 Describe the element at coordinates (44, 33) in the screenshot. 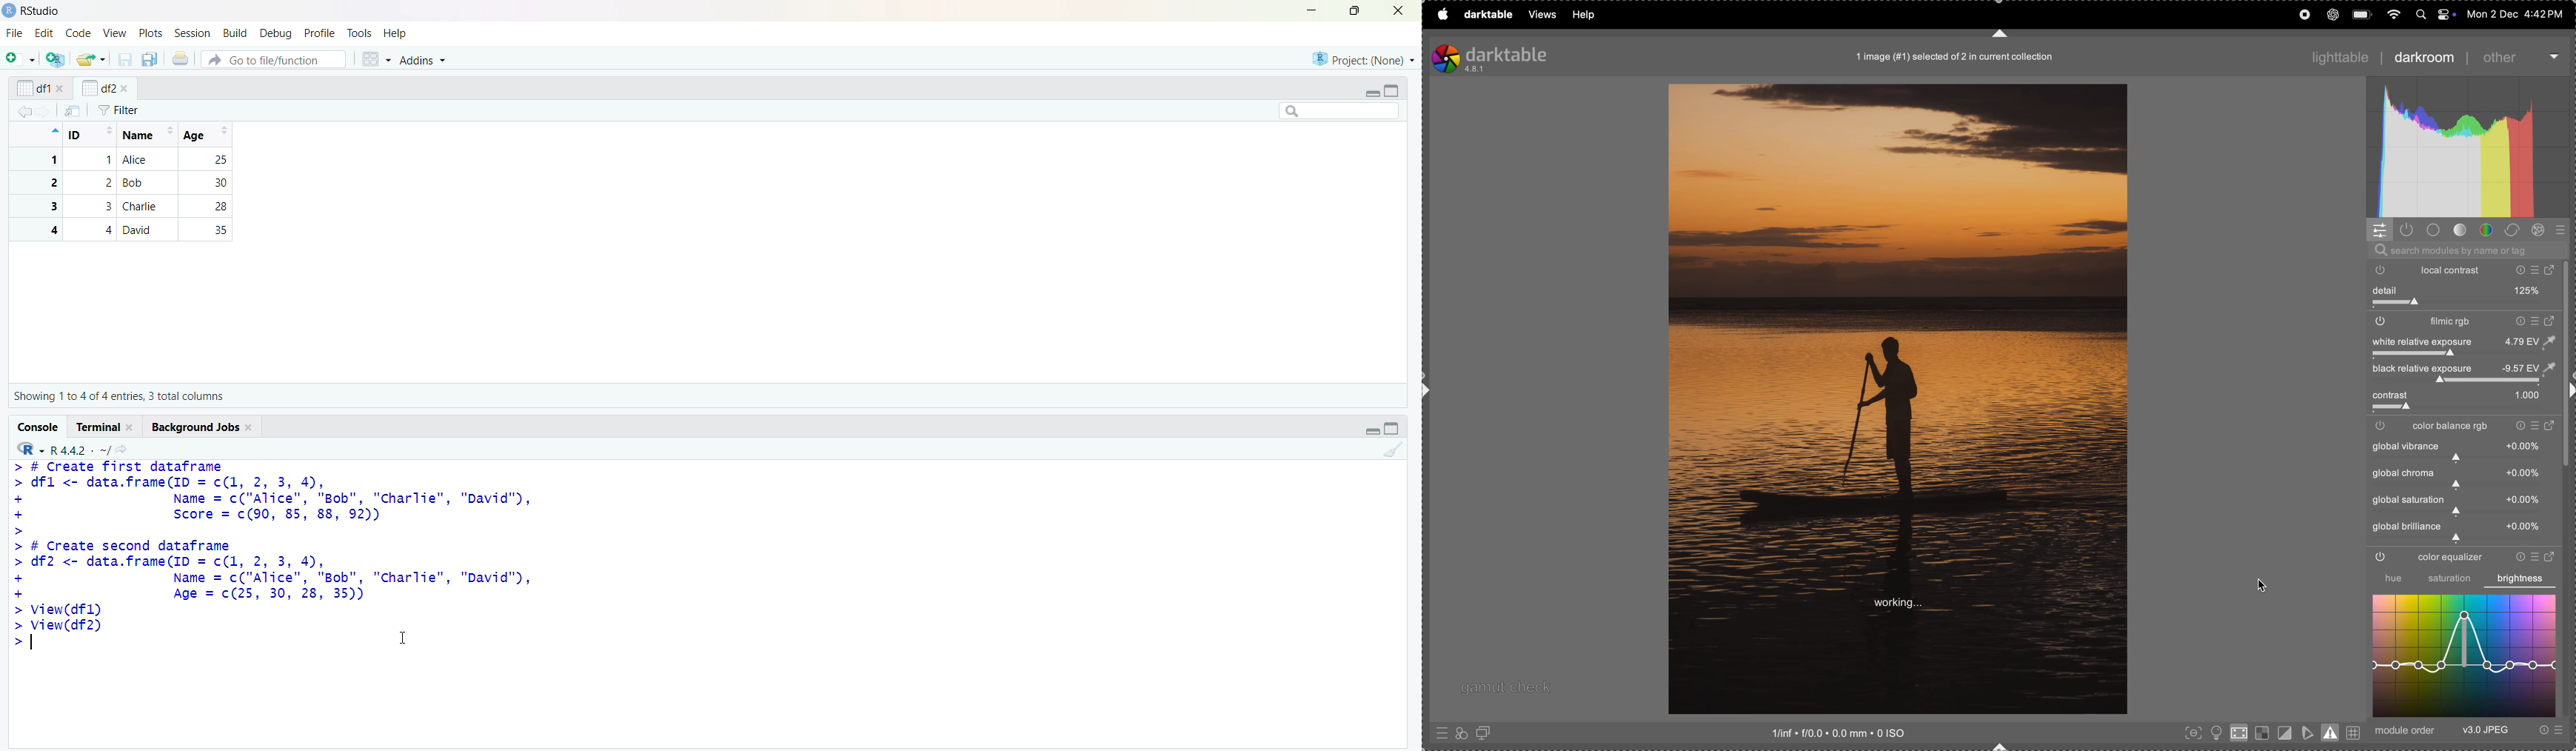

I see `edit` at that location.